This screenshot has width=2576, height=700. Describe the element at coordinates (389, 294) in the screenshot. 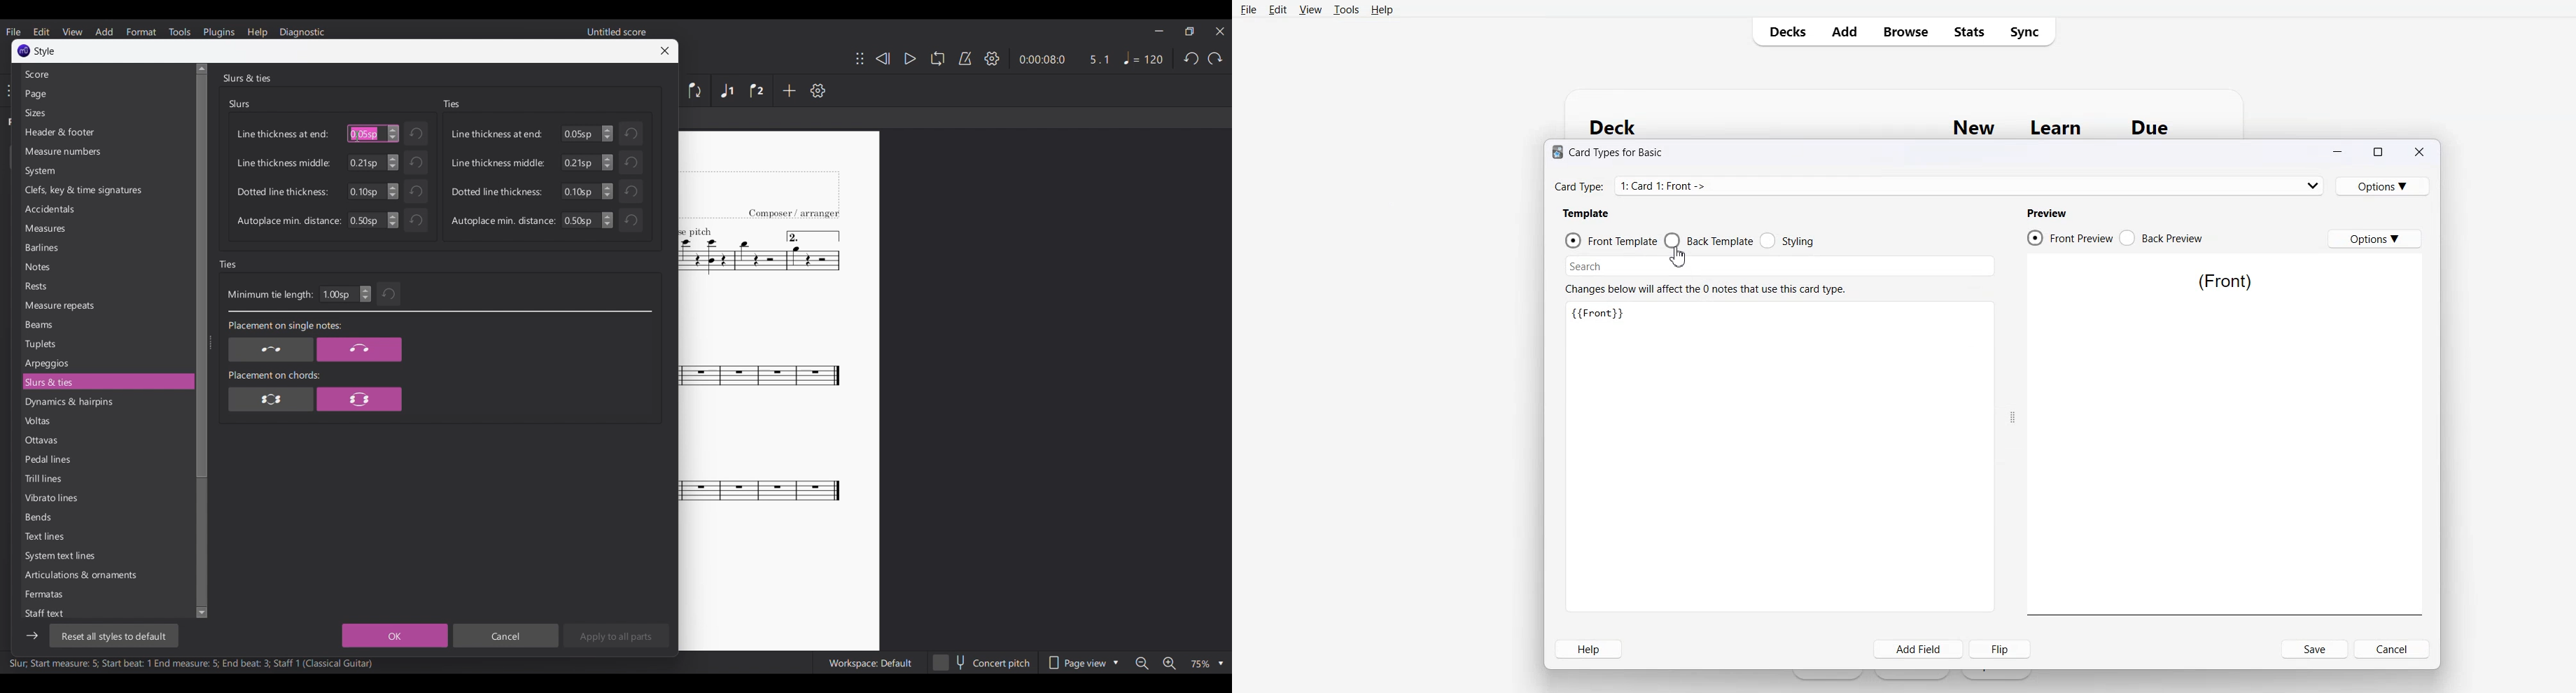

I see `Undo` at that location.